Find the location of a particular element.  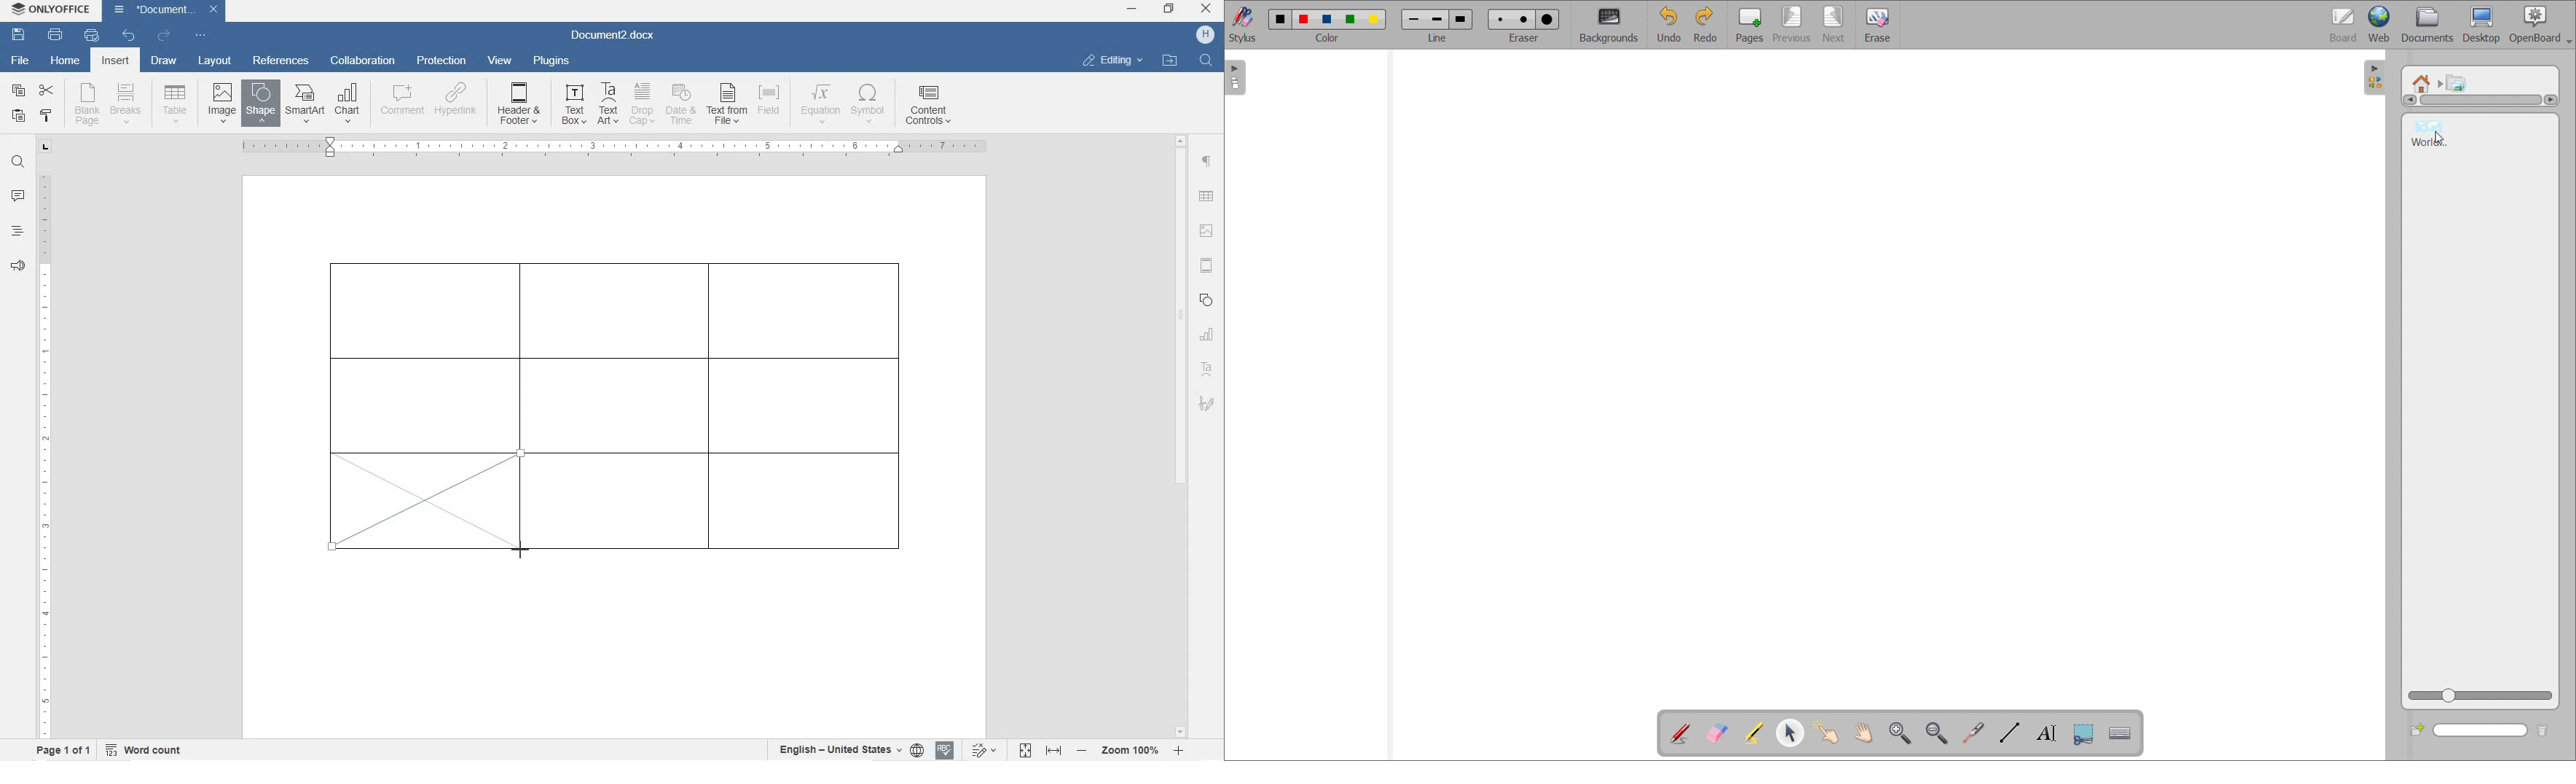

HYPERLINK is located at coordinates (456, 104).